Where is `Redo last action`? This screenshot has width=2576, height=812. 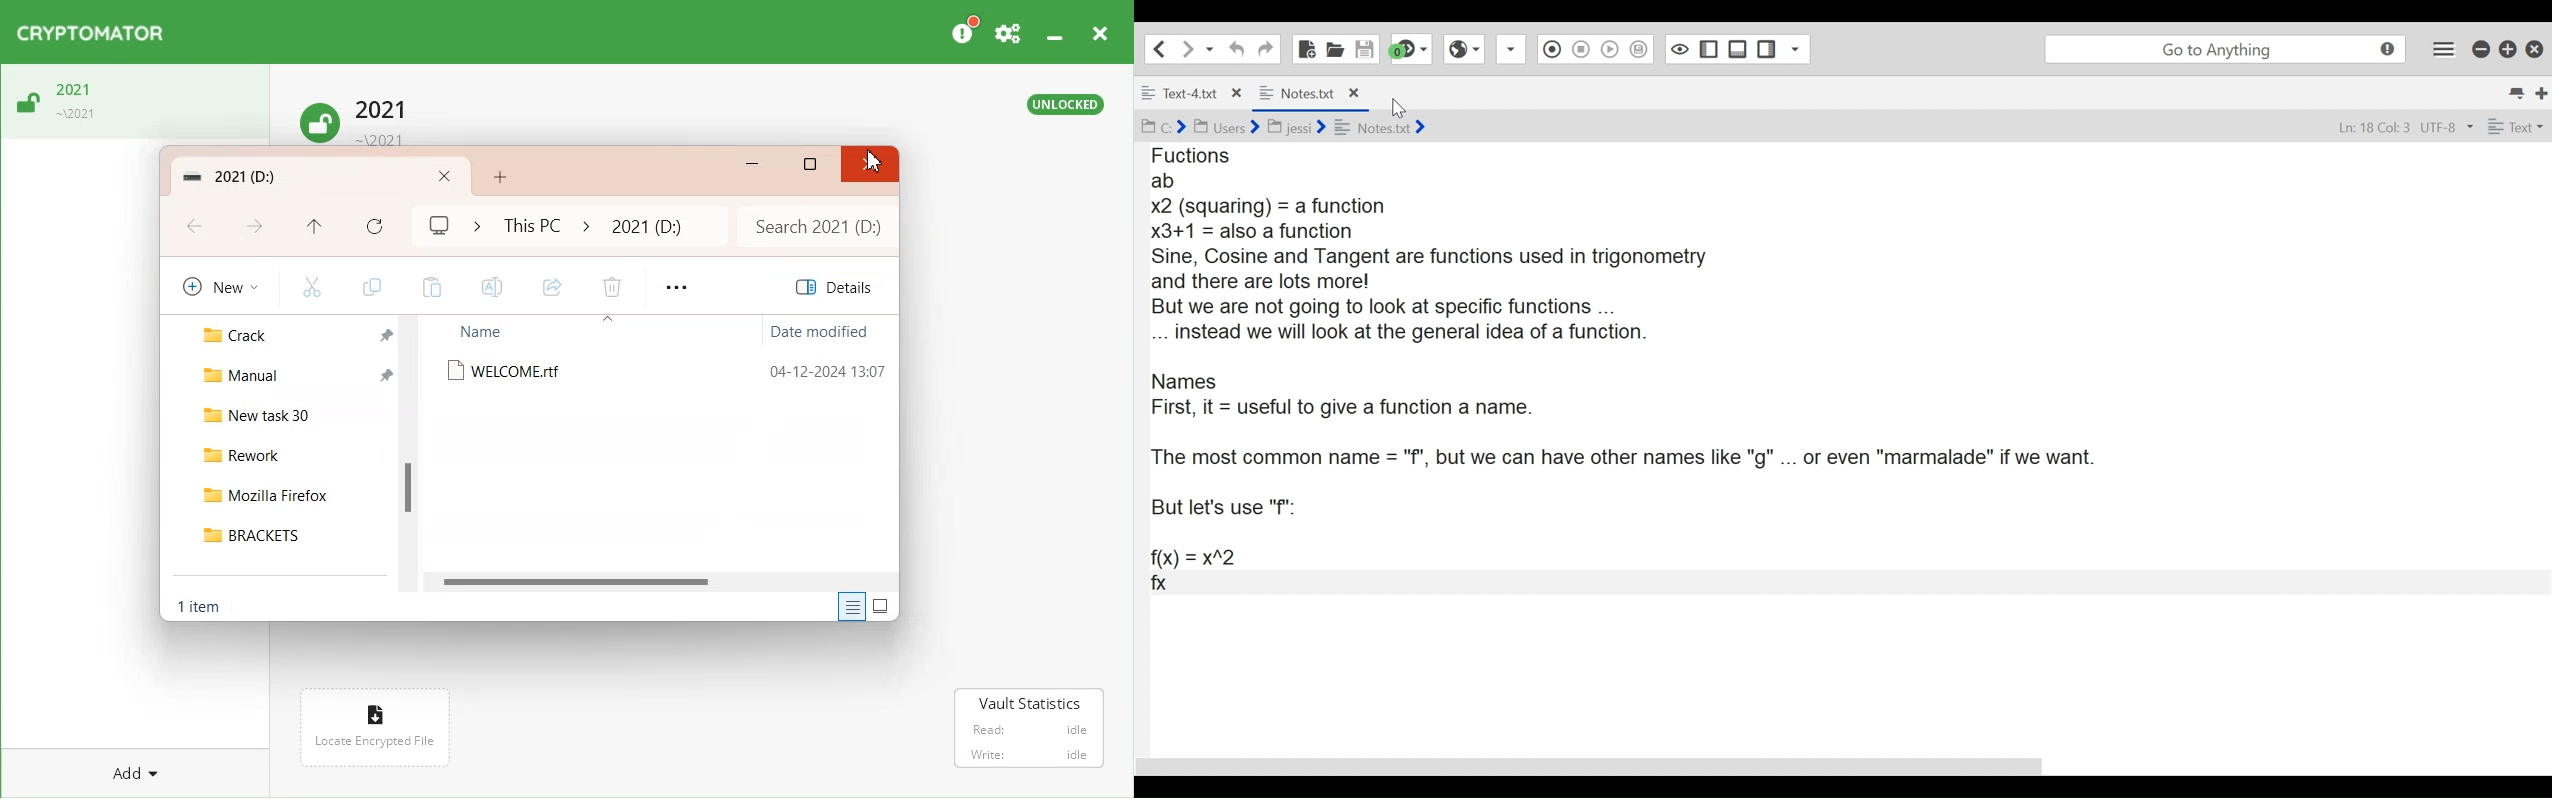
Redo last action is located at coordinates (1265, 49).